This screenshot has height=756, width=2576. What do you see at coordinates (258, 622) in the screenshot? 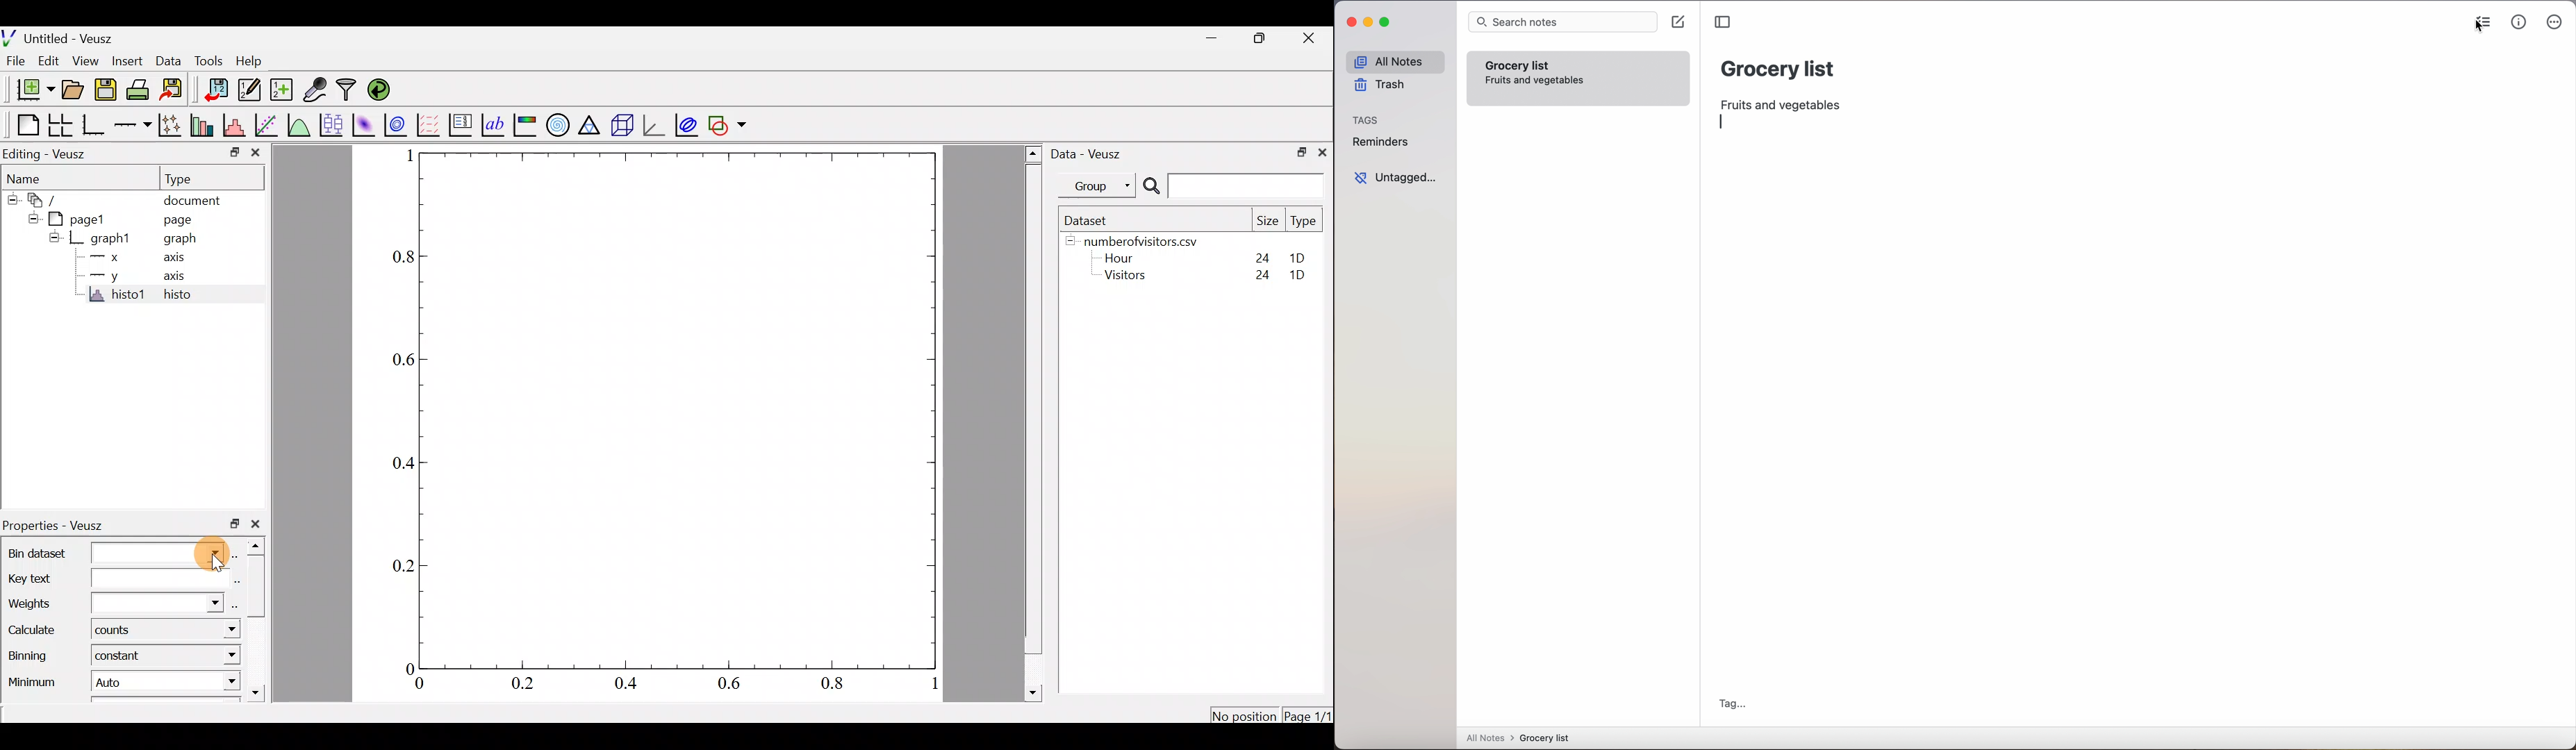
I see `scroll bar` at bounding box center [258, 622].